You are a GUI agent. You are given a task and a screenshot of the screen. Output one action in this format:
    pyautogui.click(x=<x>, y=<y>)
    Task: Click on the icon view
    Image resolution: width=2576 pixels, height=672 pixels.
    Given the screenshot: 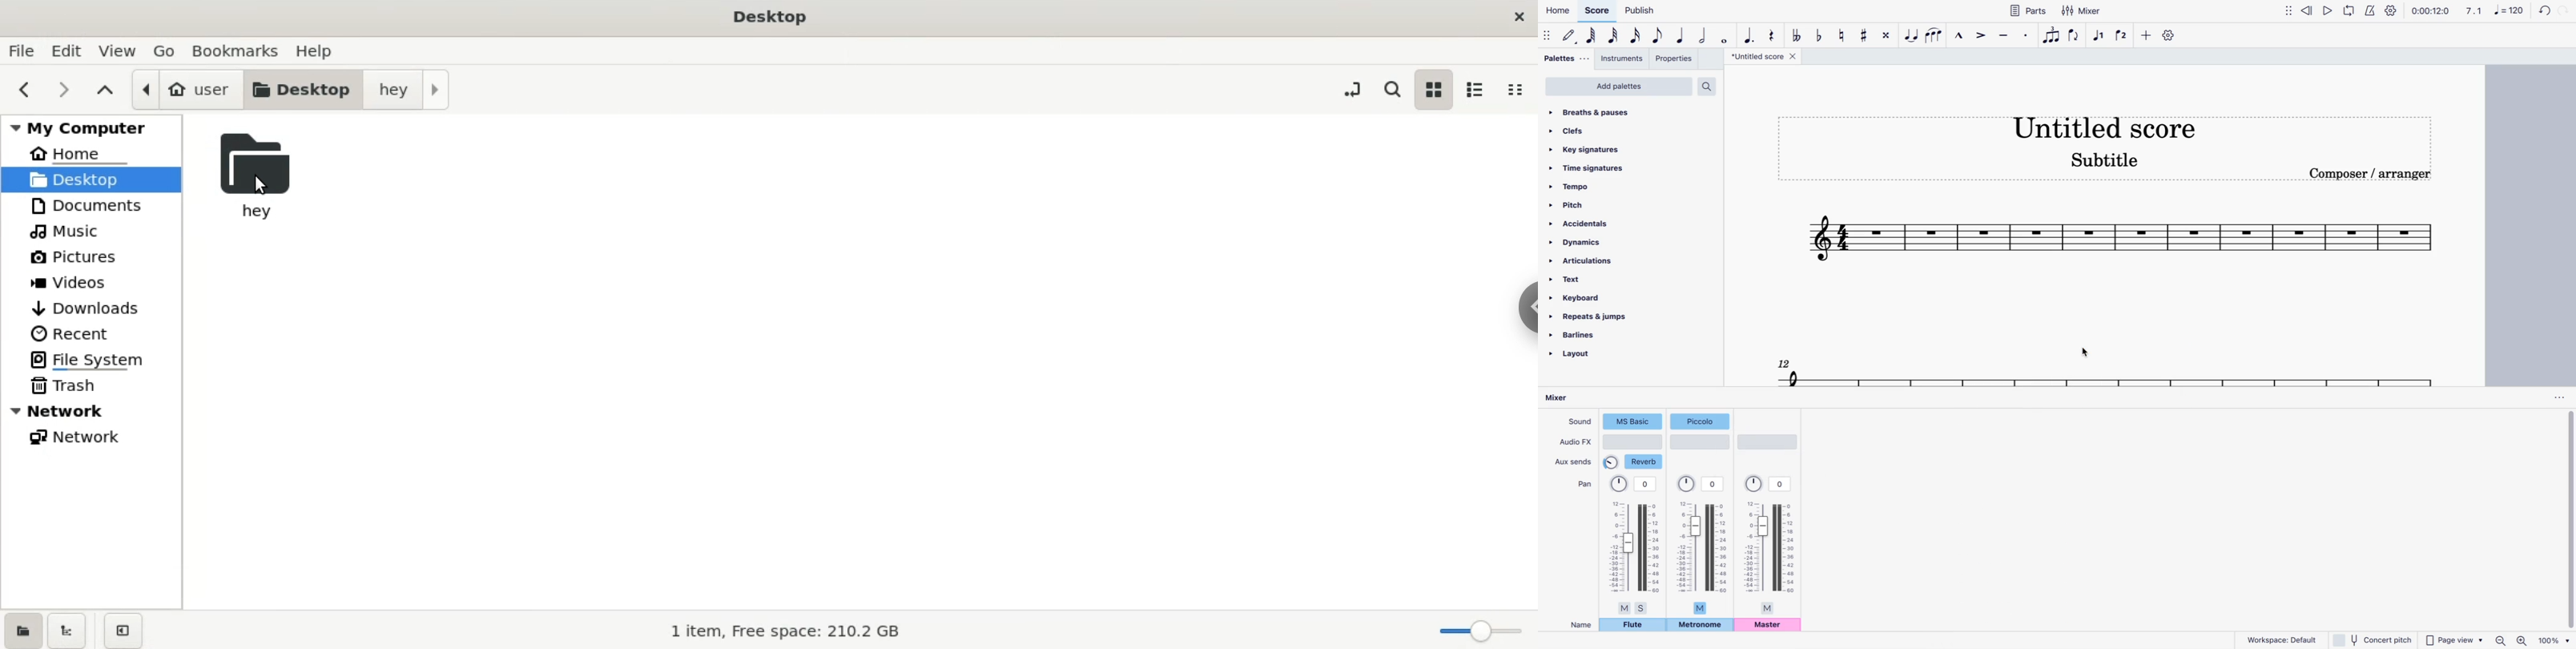 What is the action you would take?
    pyautogui.click(x=1433, y=89)
    